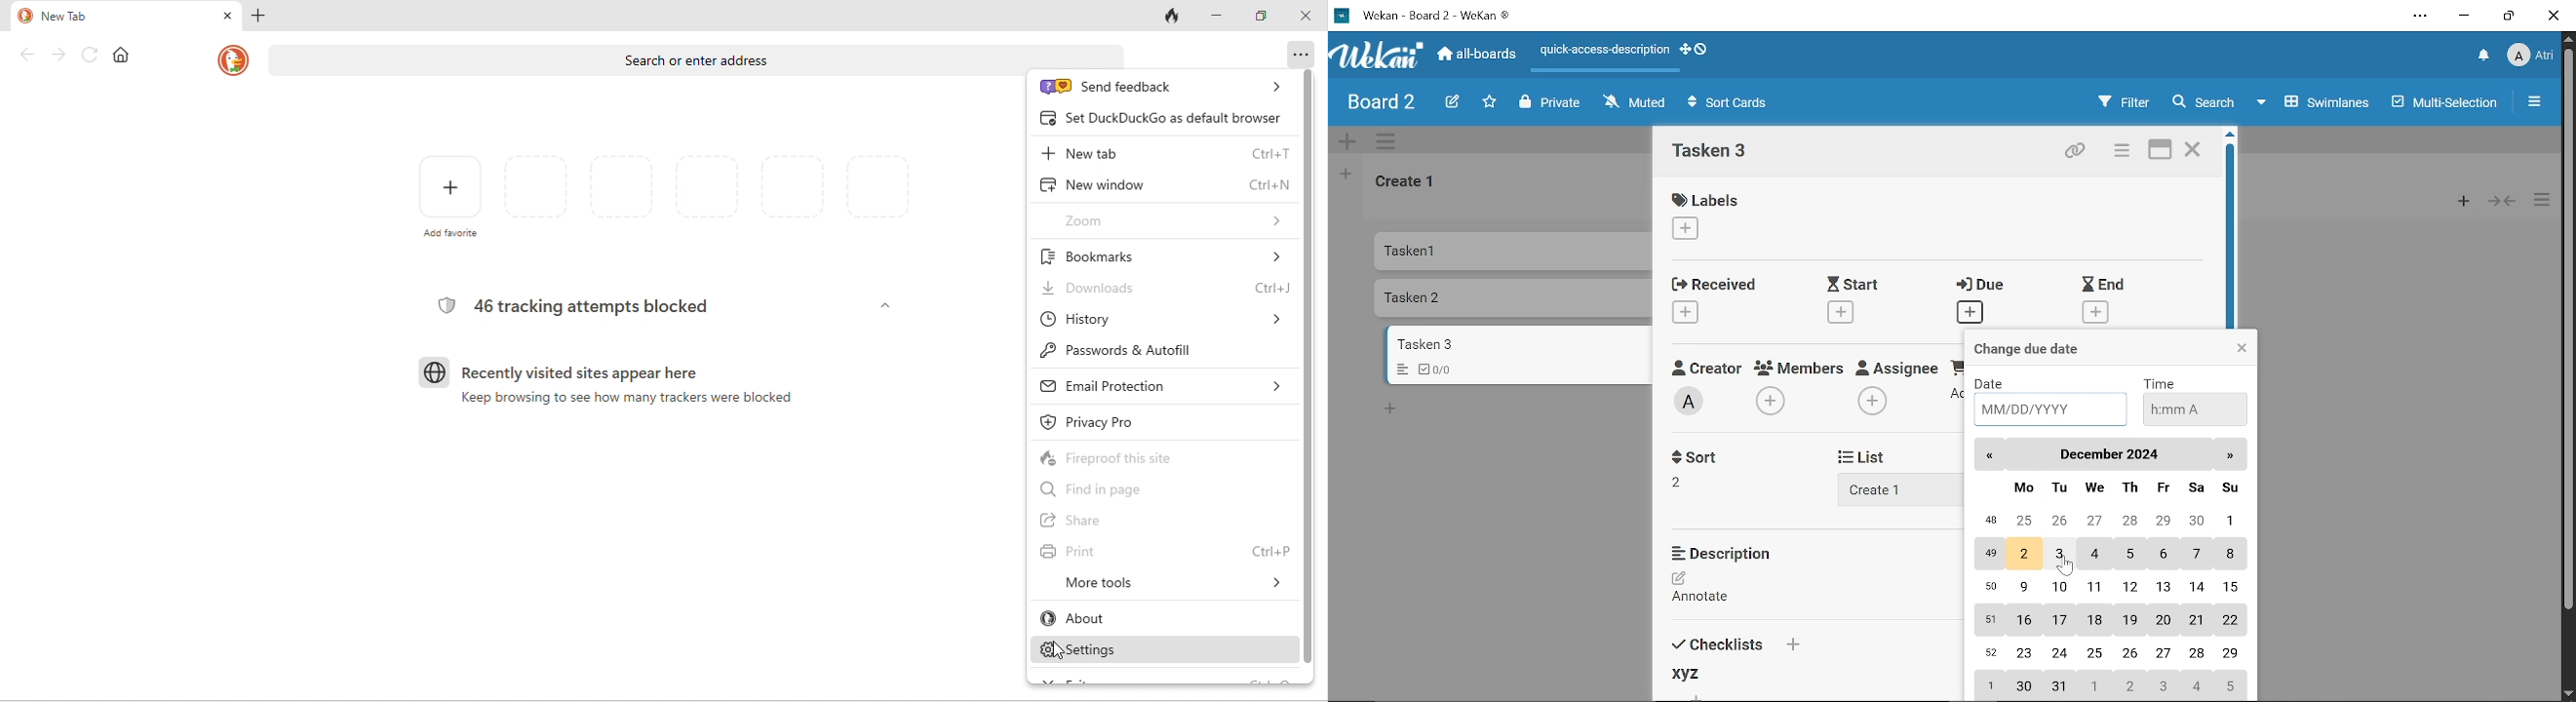 This screenshot has height=728, width=2576. What do you see at coordinates (1700, 455) in the screenshot?
I see `Sort` at bounding box center [1700, 455].